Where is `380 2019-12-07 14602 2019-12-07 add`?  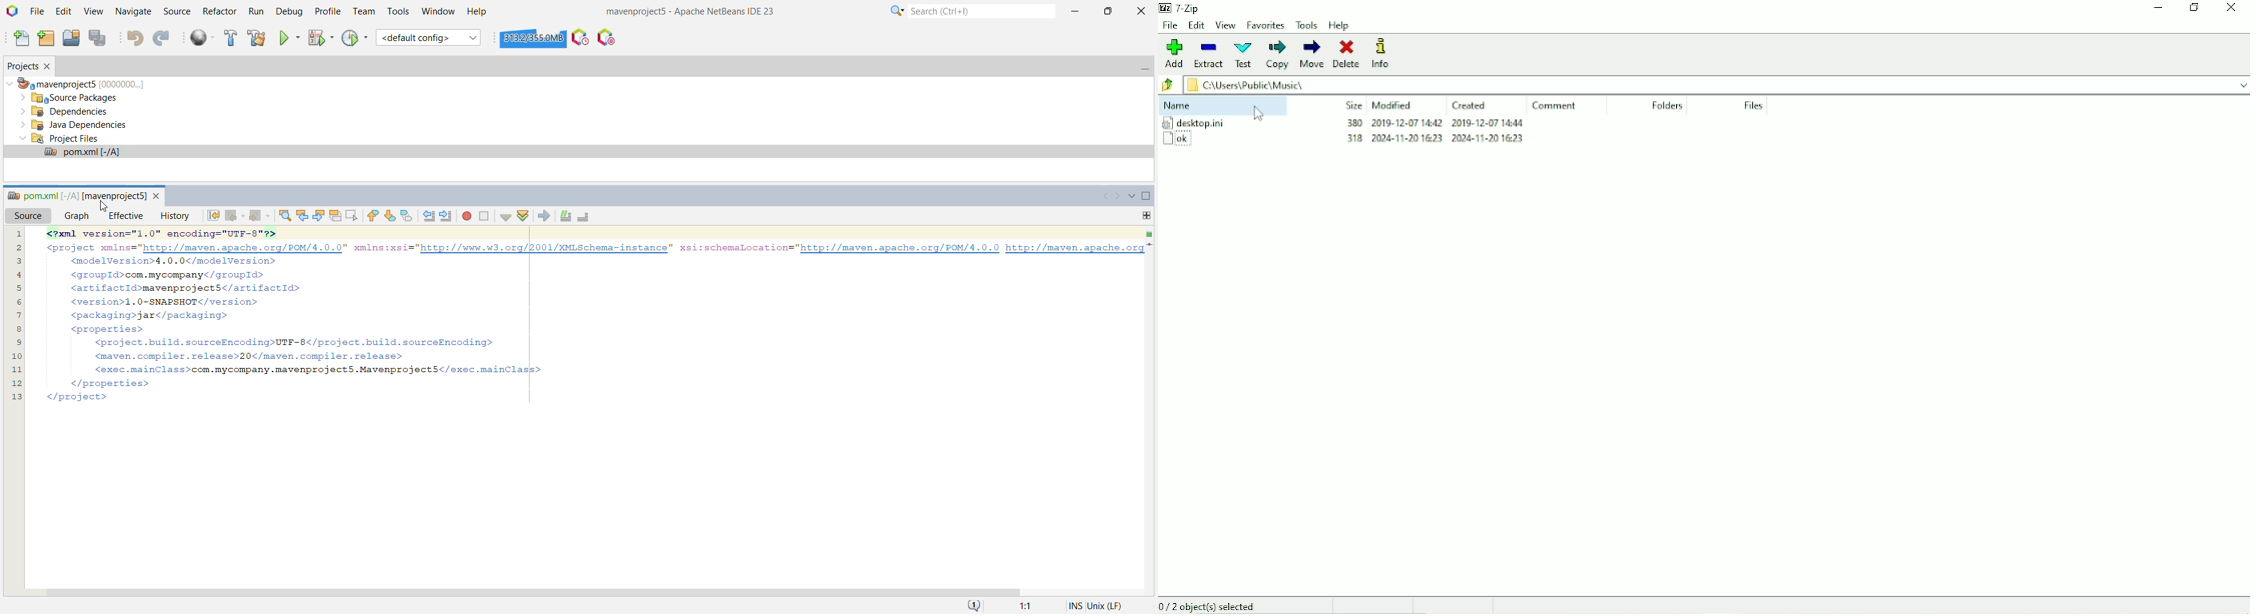 380 2019-12-07 14602 2019-12-07 add is located at coordinates (1438, 139).